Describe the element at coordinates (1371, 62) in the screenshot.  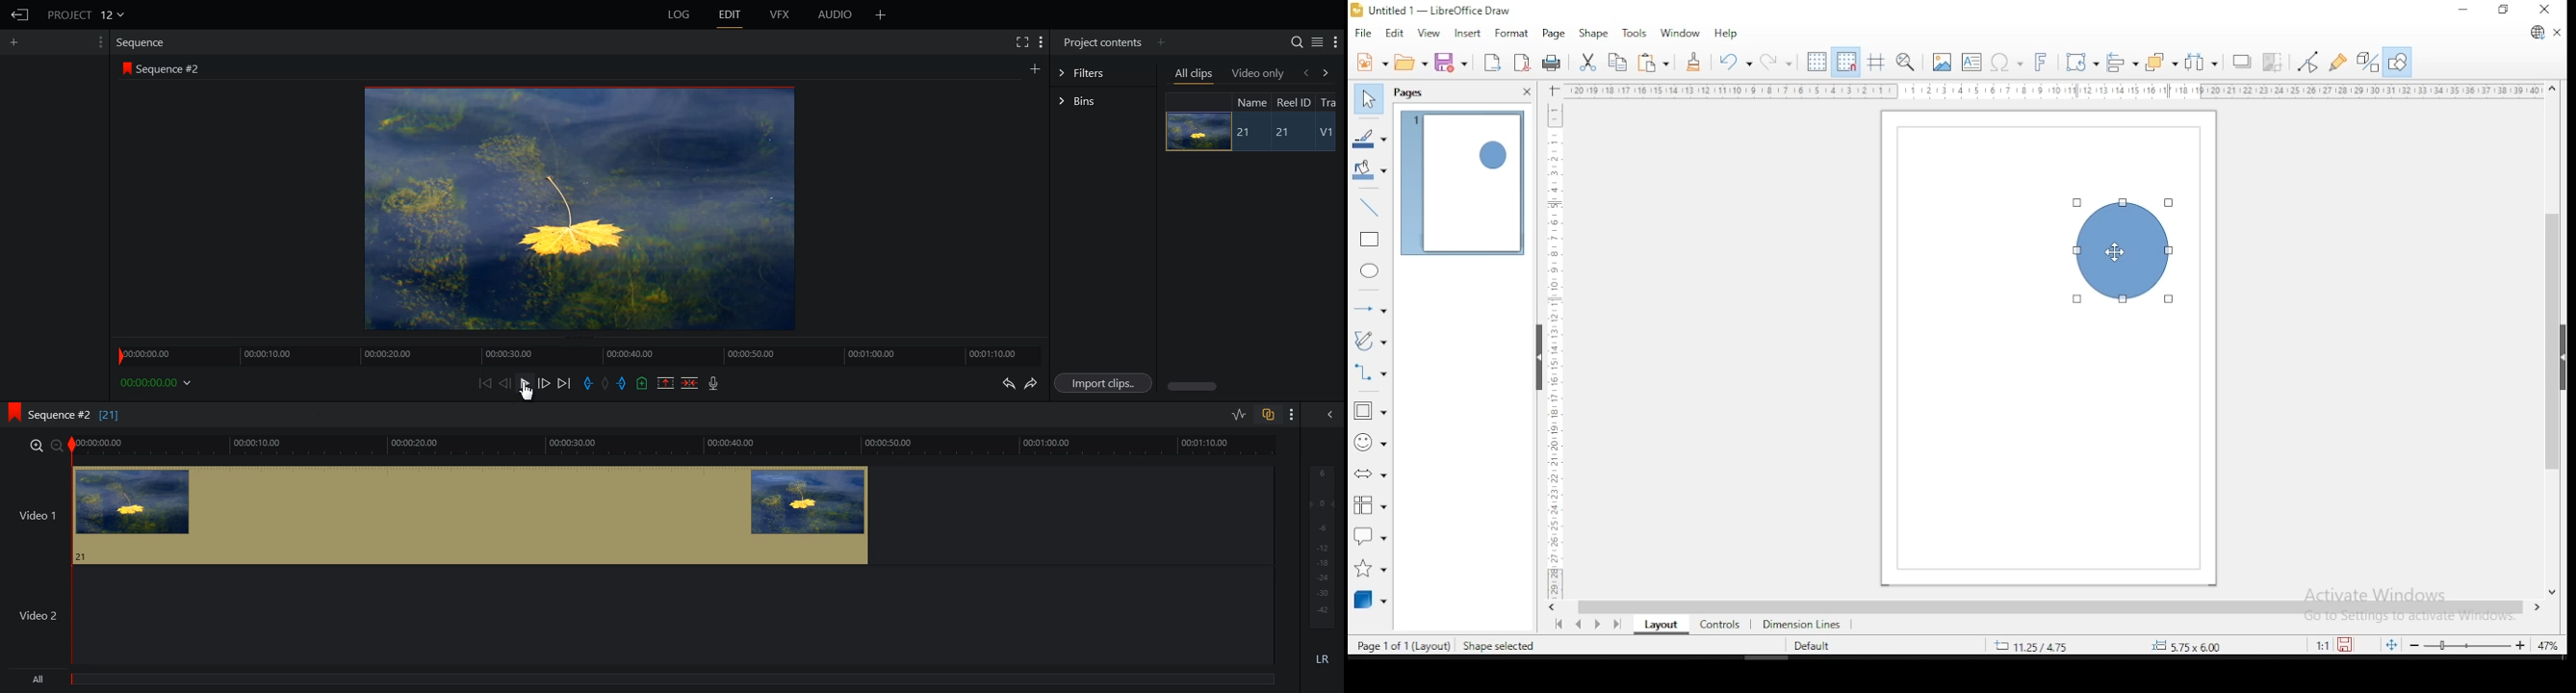
I see `new` at that location.